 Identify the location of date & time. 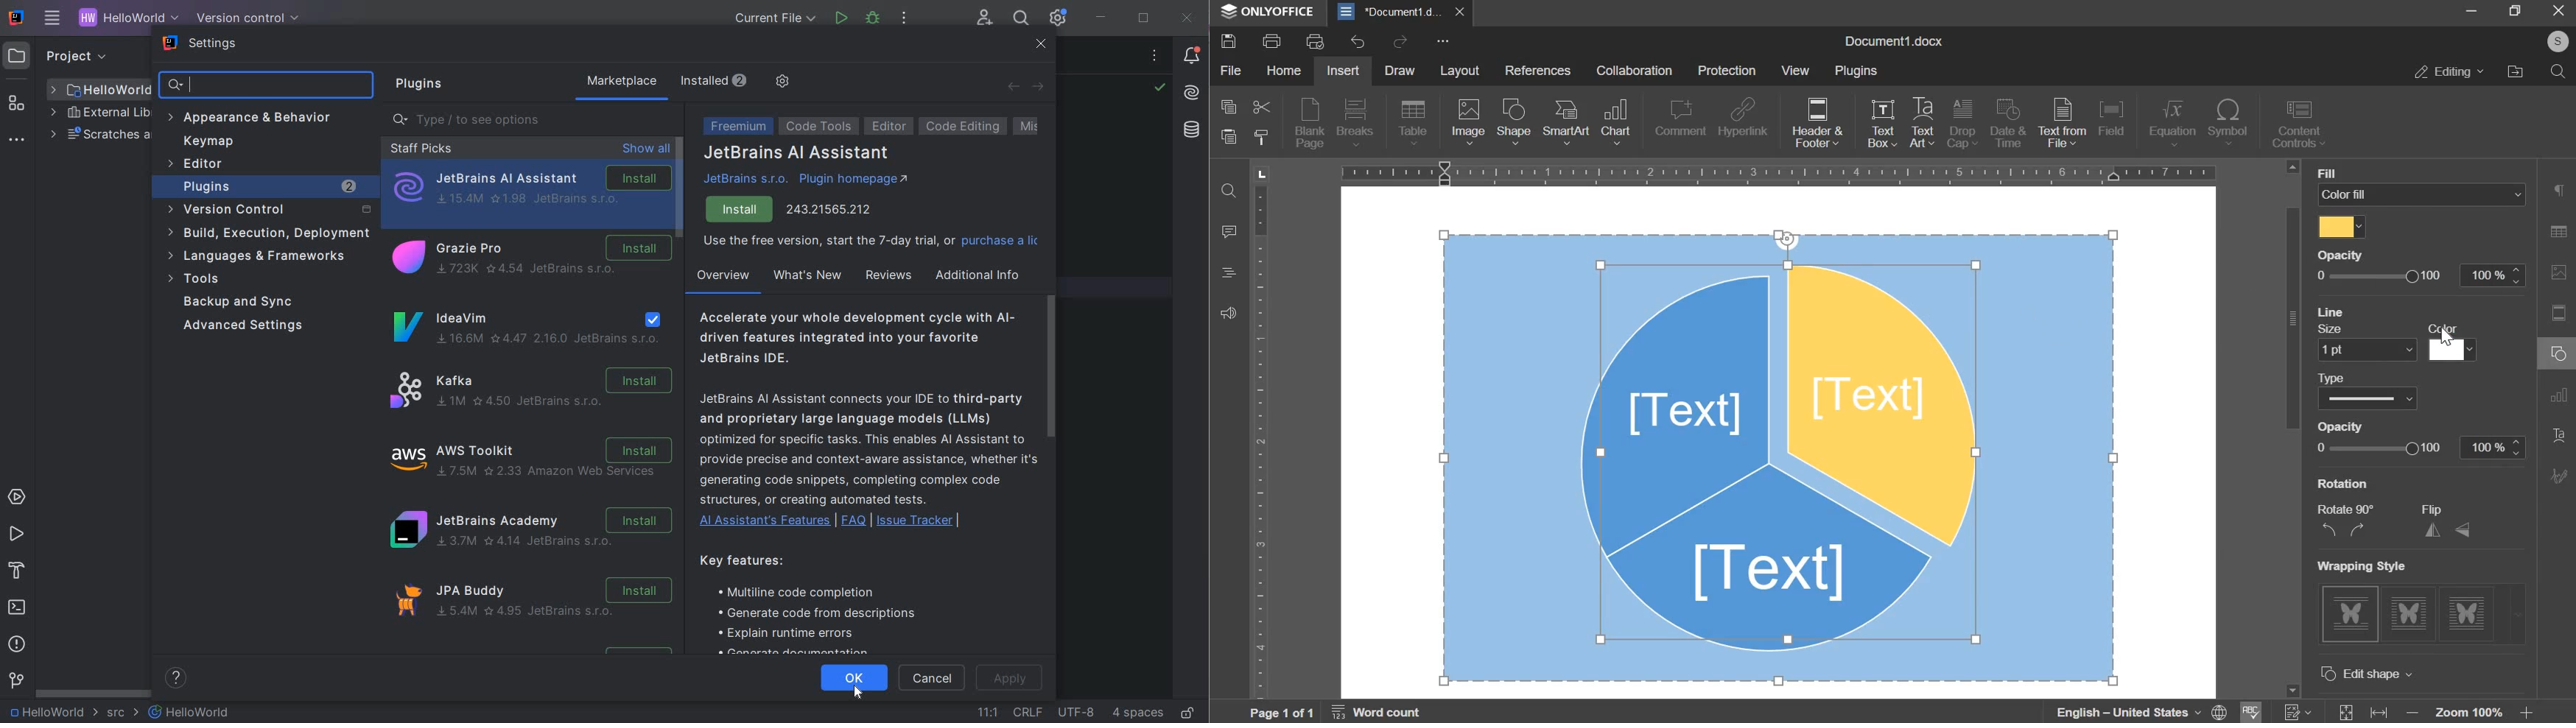
(2008, 122).